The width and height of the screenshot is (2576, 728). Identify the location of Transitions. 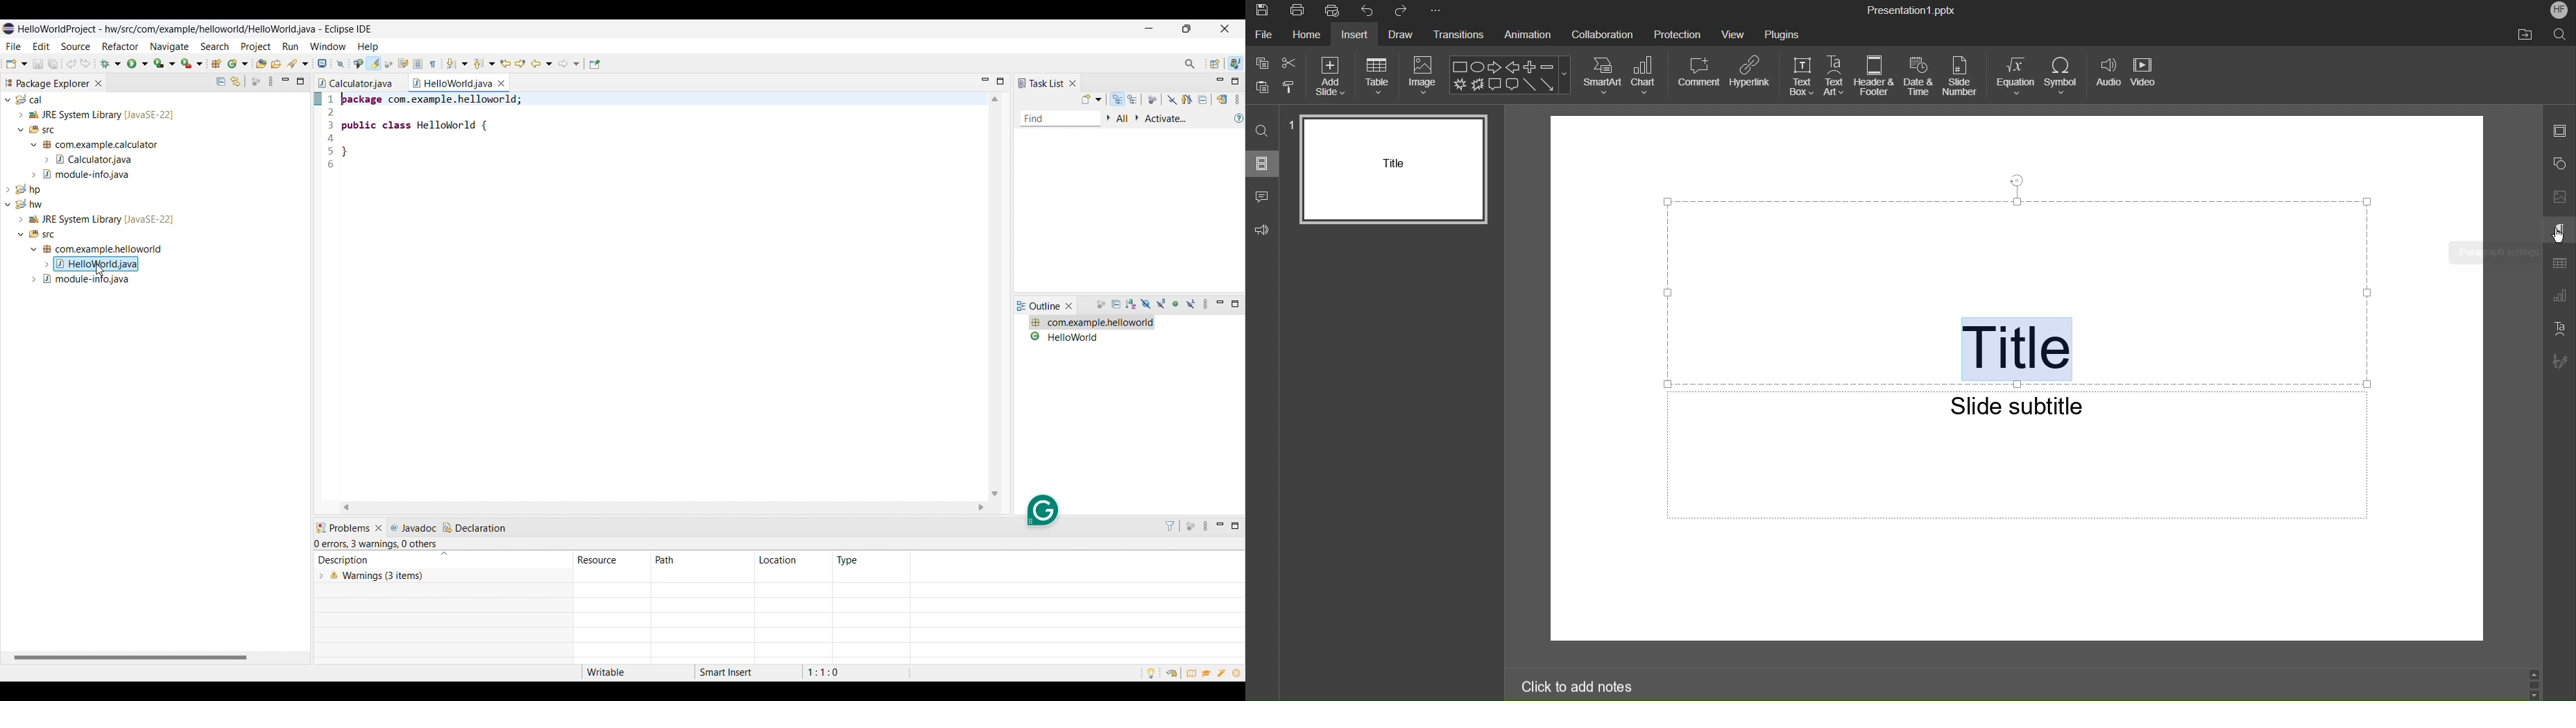
(1458, 36).